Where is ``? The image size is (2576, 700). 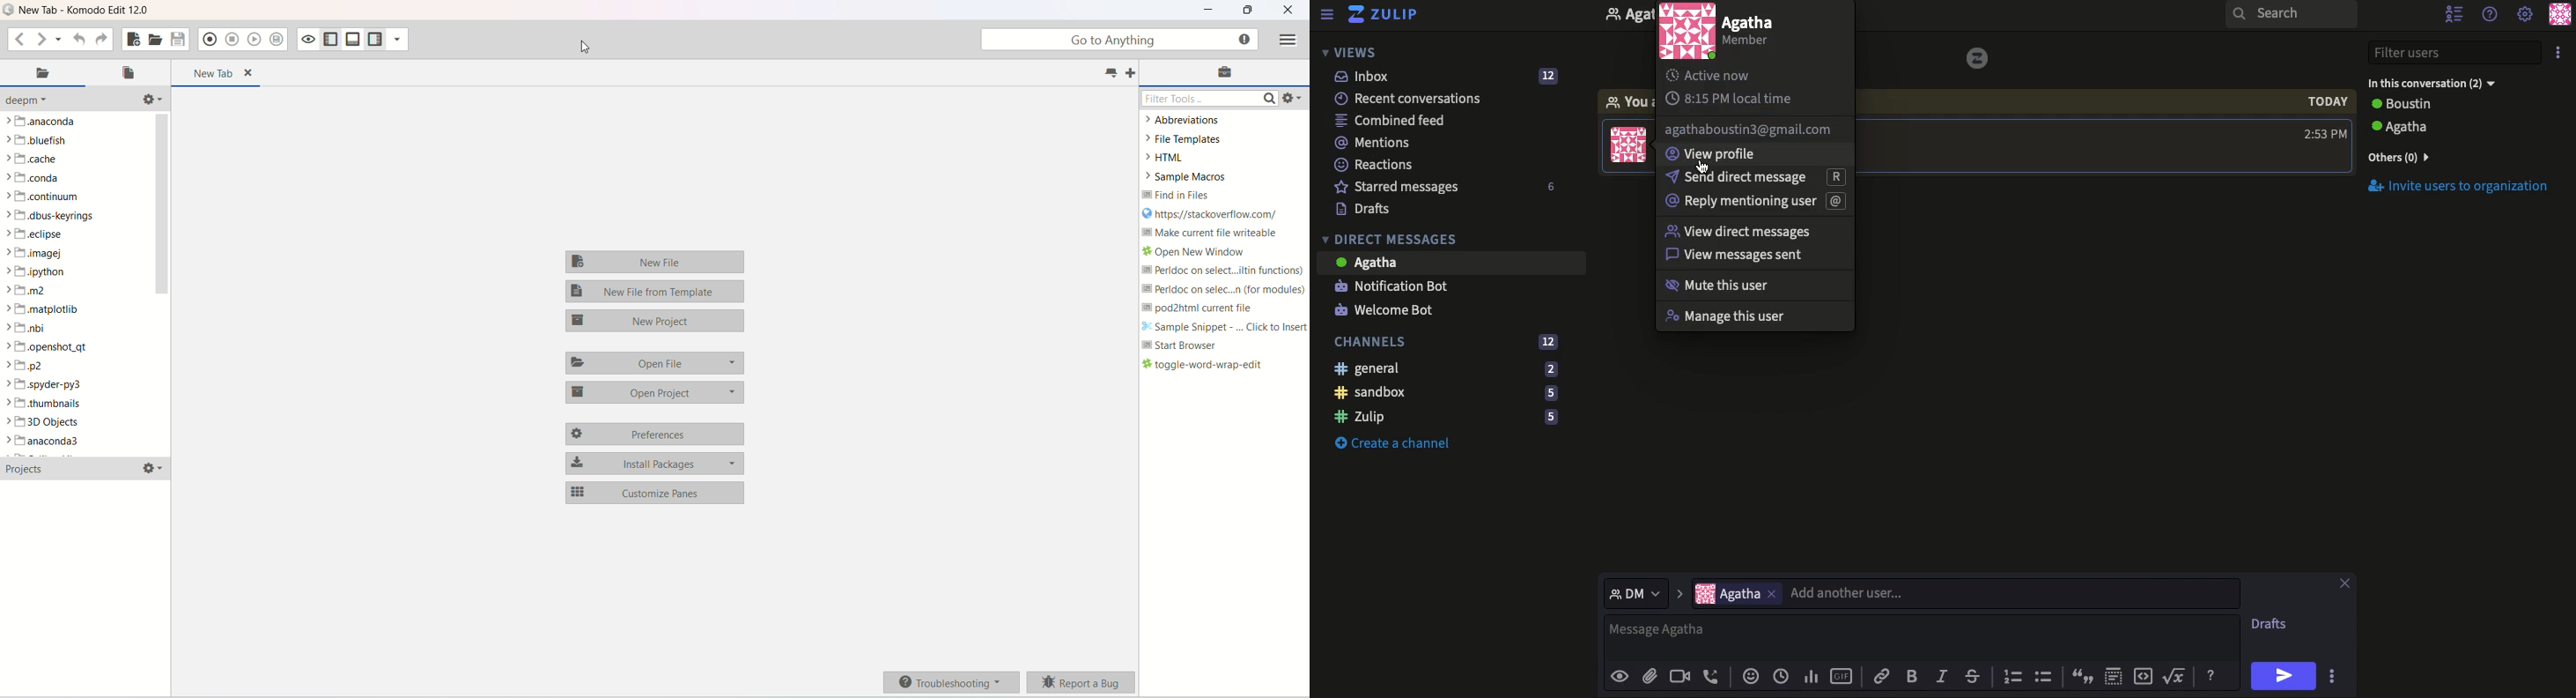  is located at coordinates (1771, 593).